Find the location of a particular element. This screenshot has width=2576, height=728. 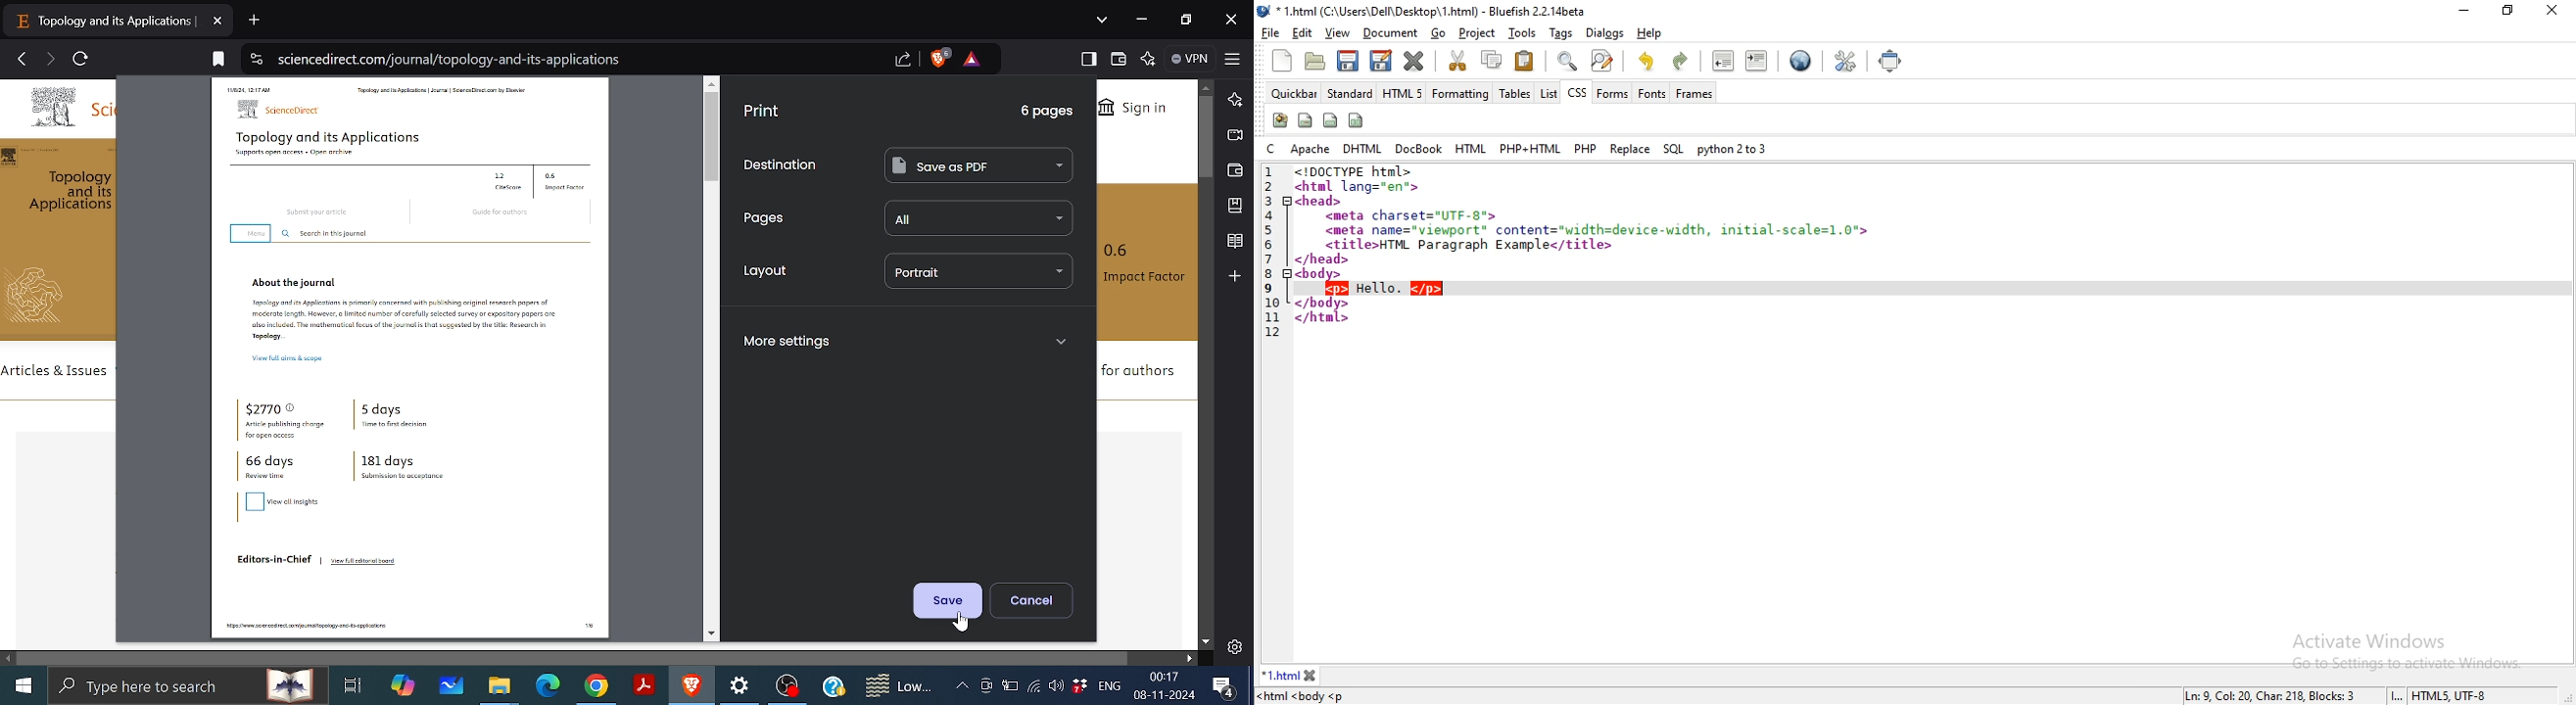

dialogs is located at coordinates (1607, 35).